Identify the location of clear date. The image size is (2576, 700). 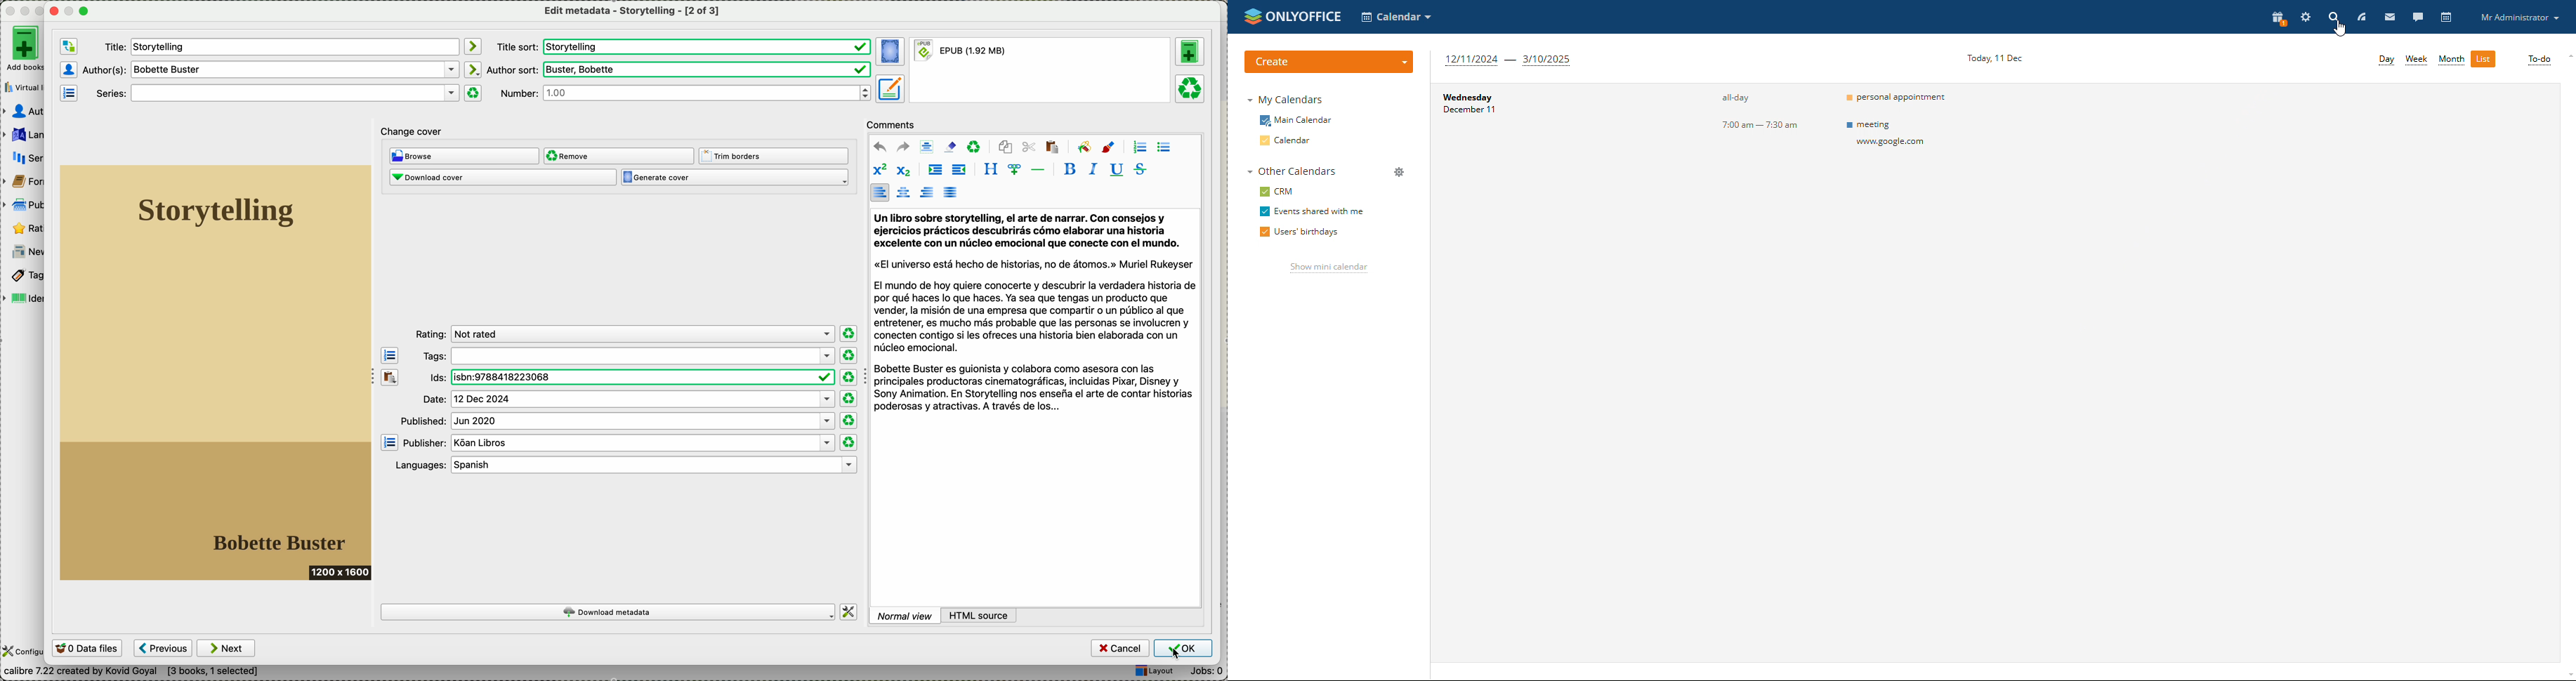
(849, 356).